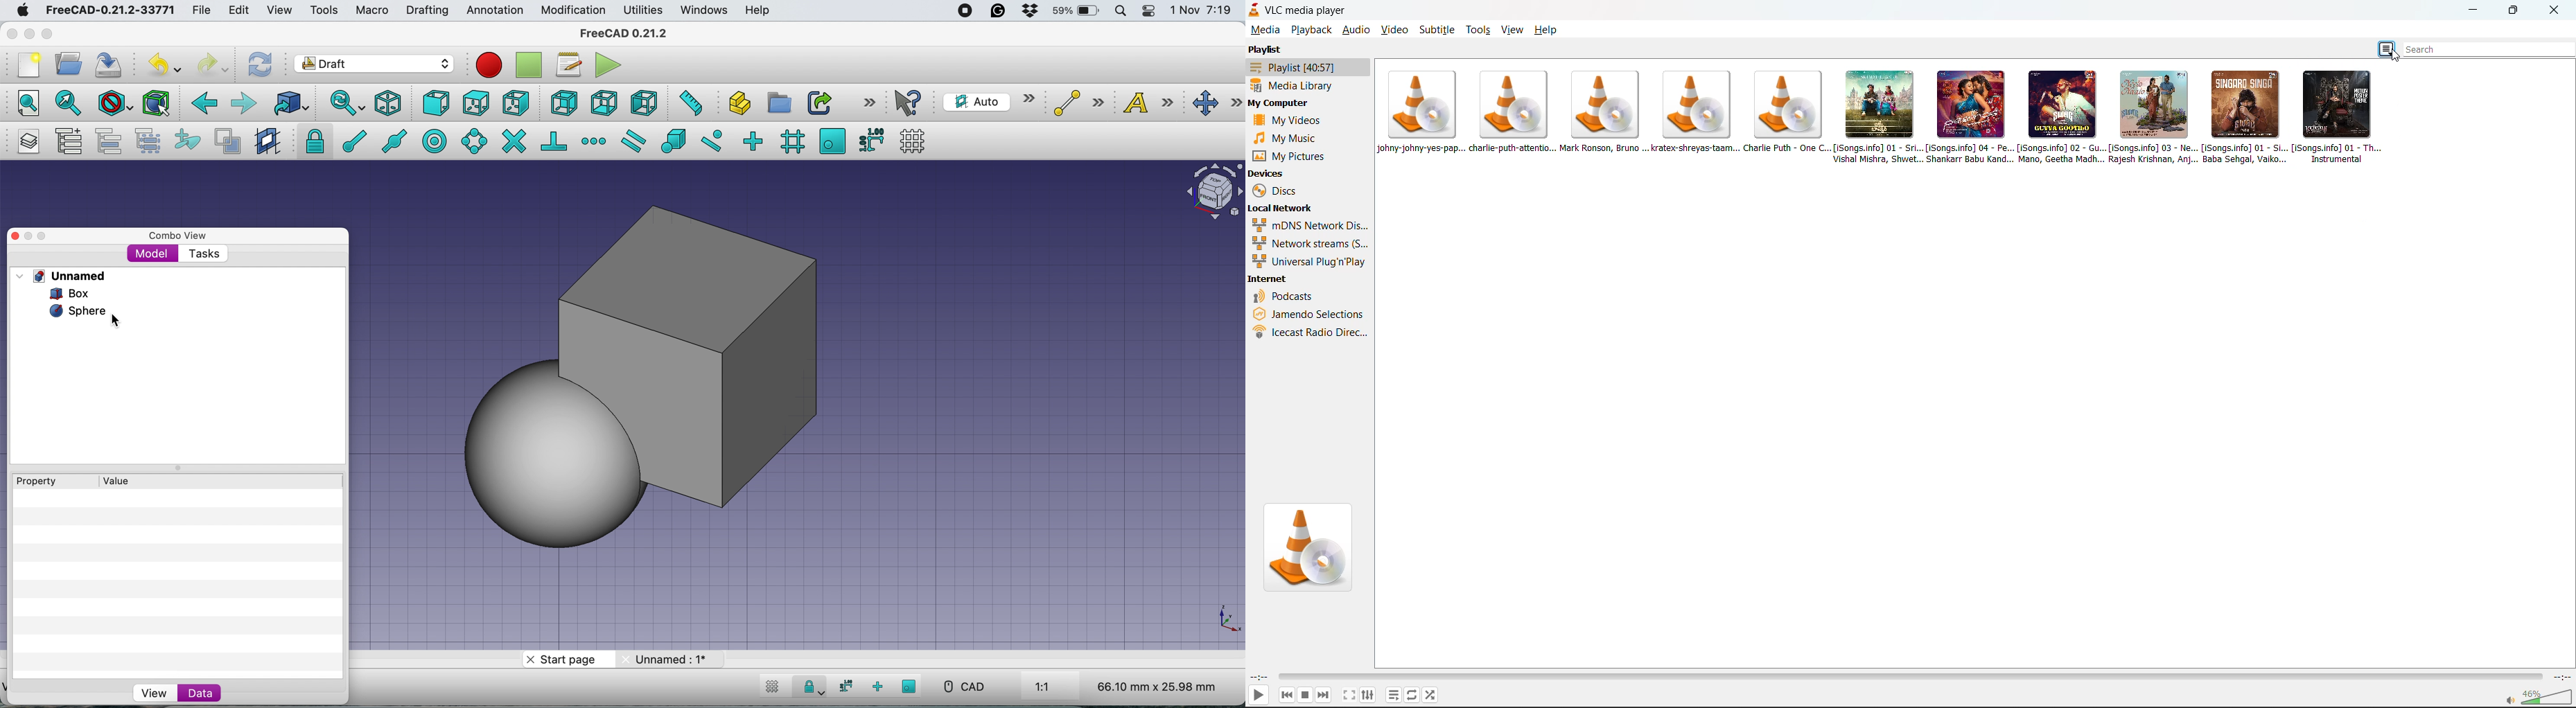 The width and height of the screenshot is (2576, 728). I want to click on minimise, so click(28, 33).